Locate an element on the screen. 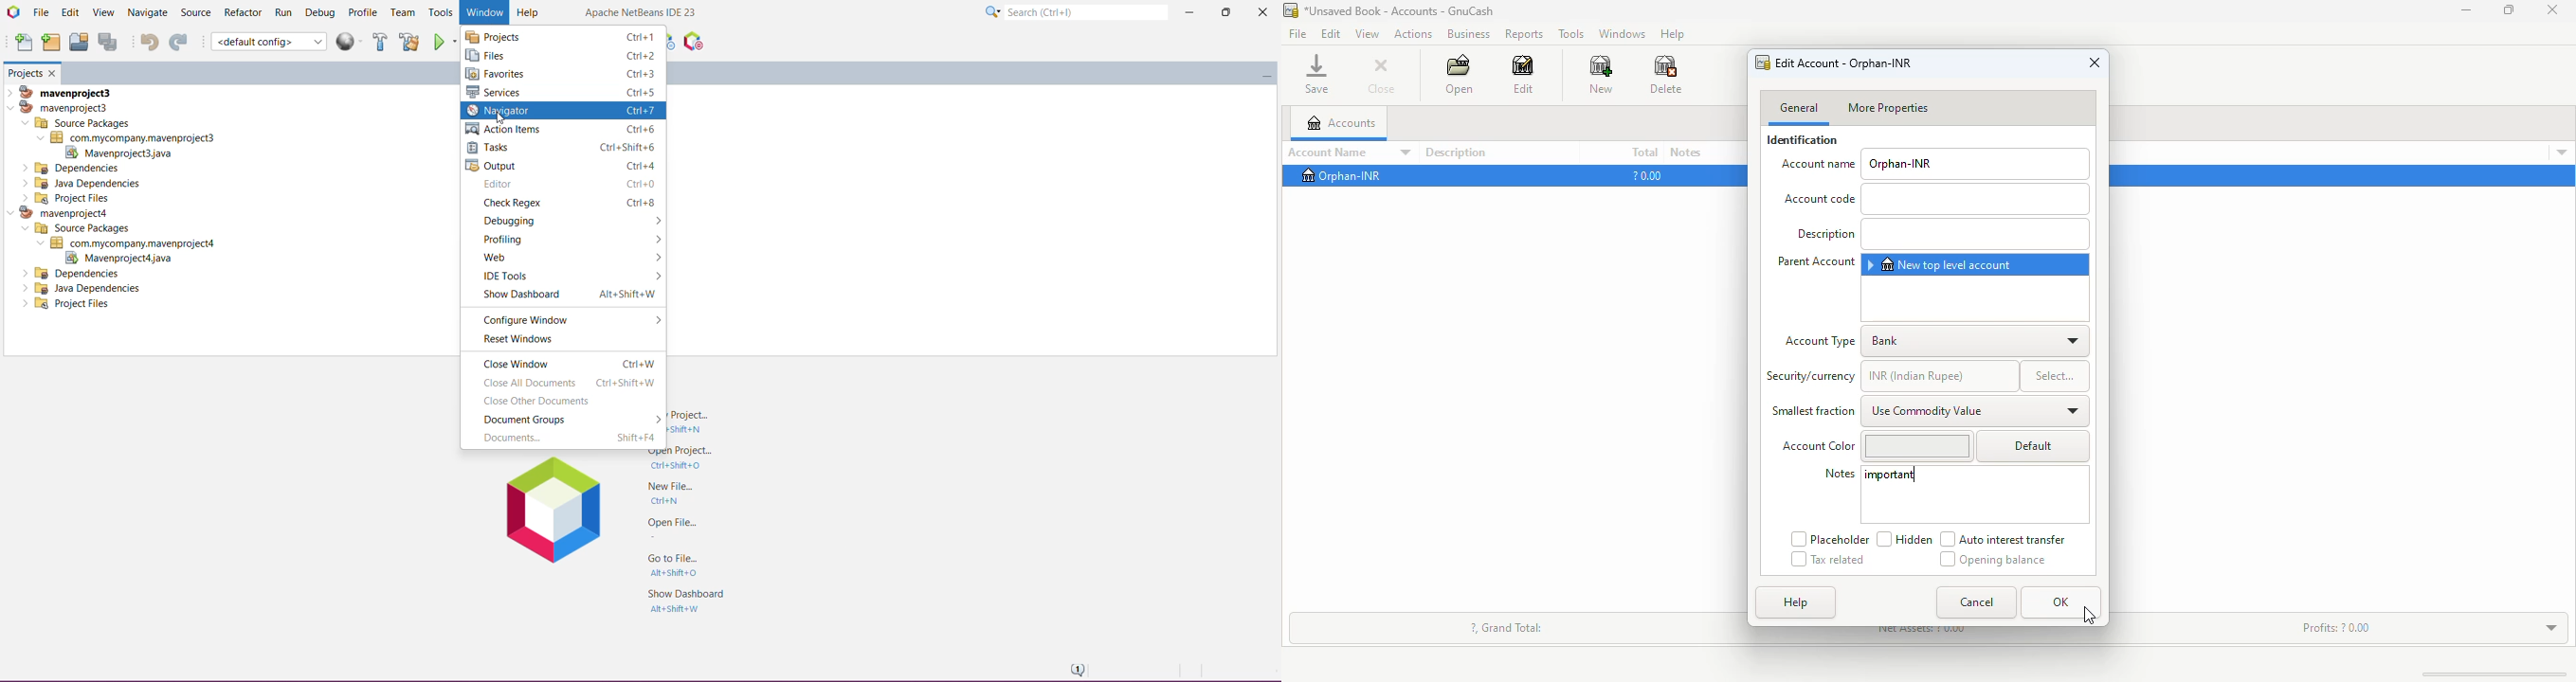 Image resolution: width=2576 pixels, height=700 pixels. Help is located at coordinates (529, 11).